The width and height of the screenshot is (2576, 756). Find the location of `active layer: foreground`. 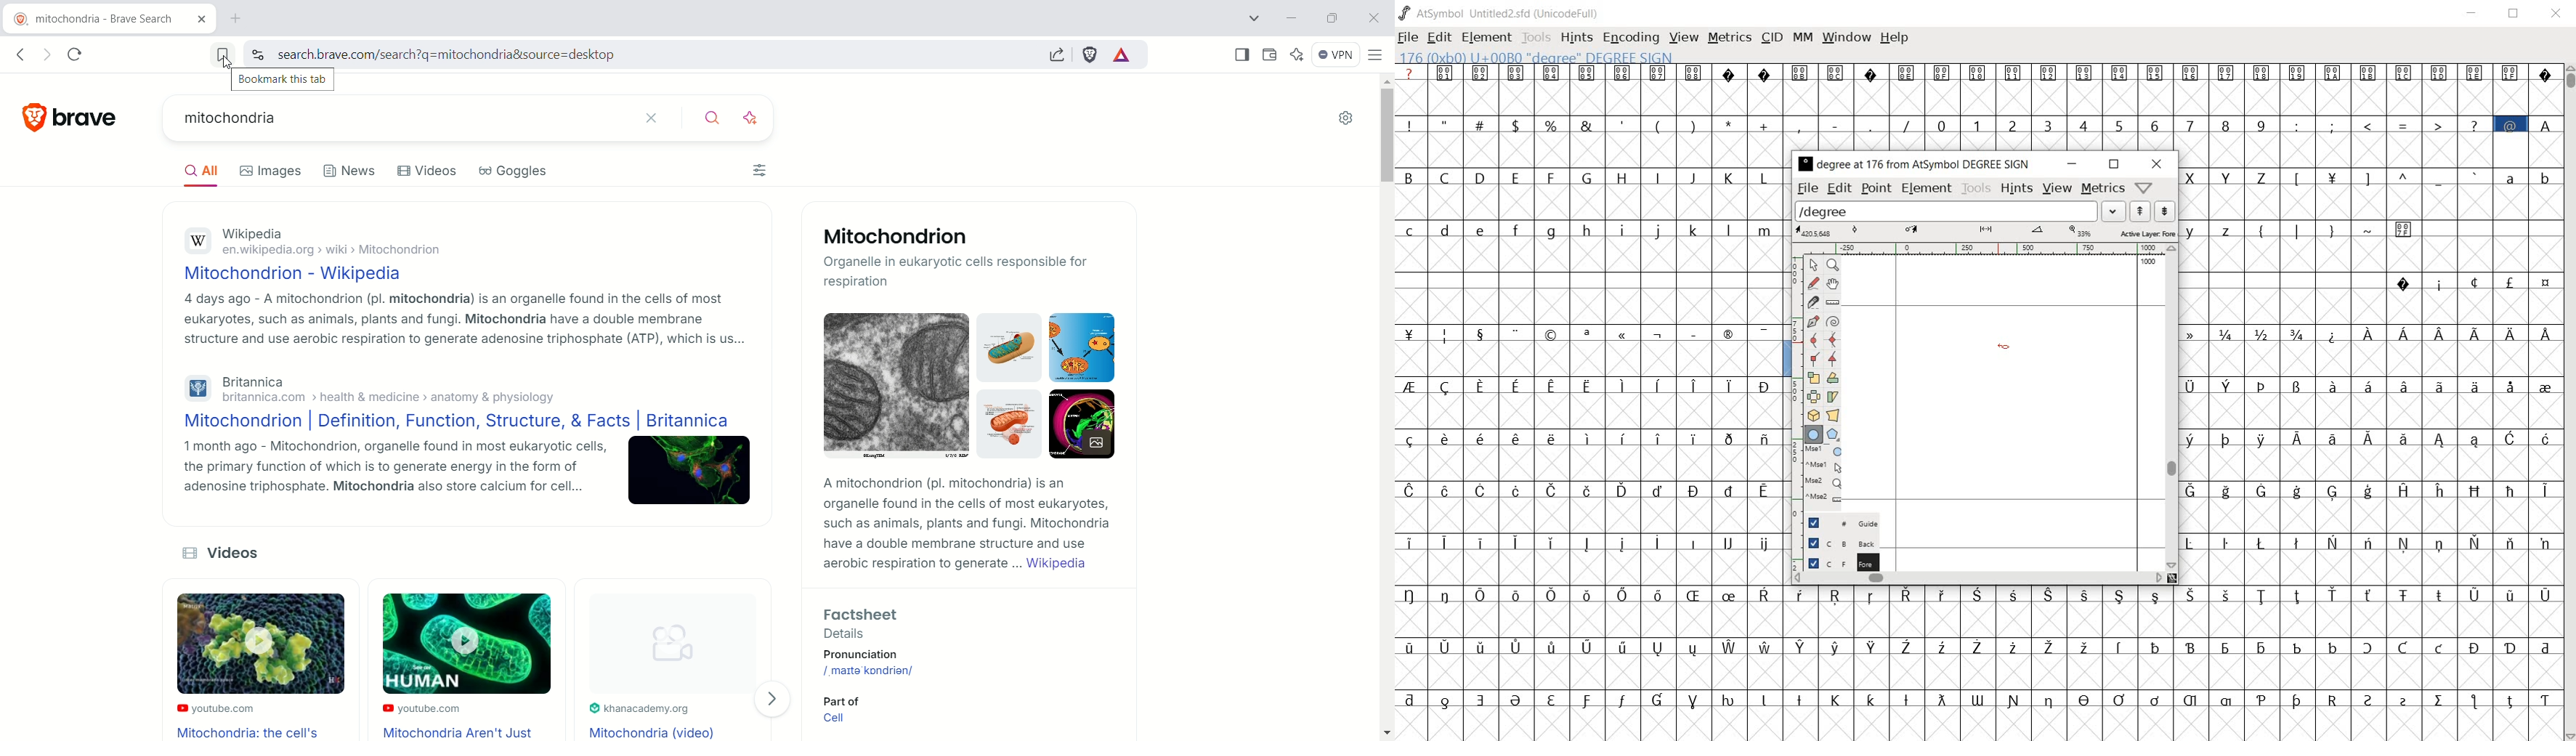

active layer: foreground is located at coordinates (1985, 231).